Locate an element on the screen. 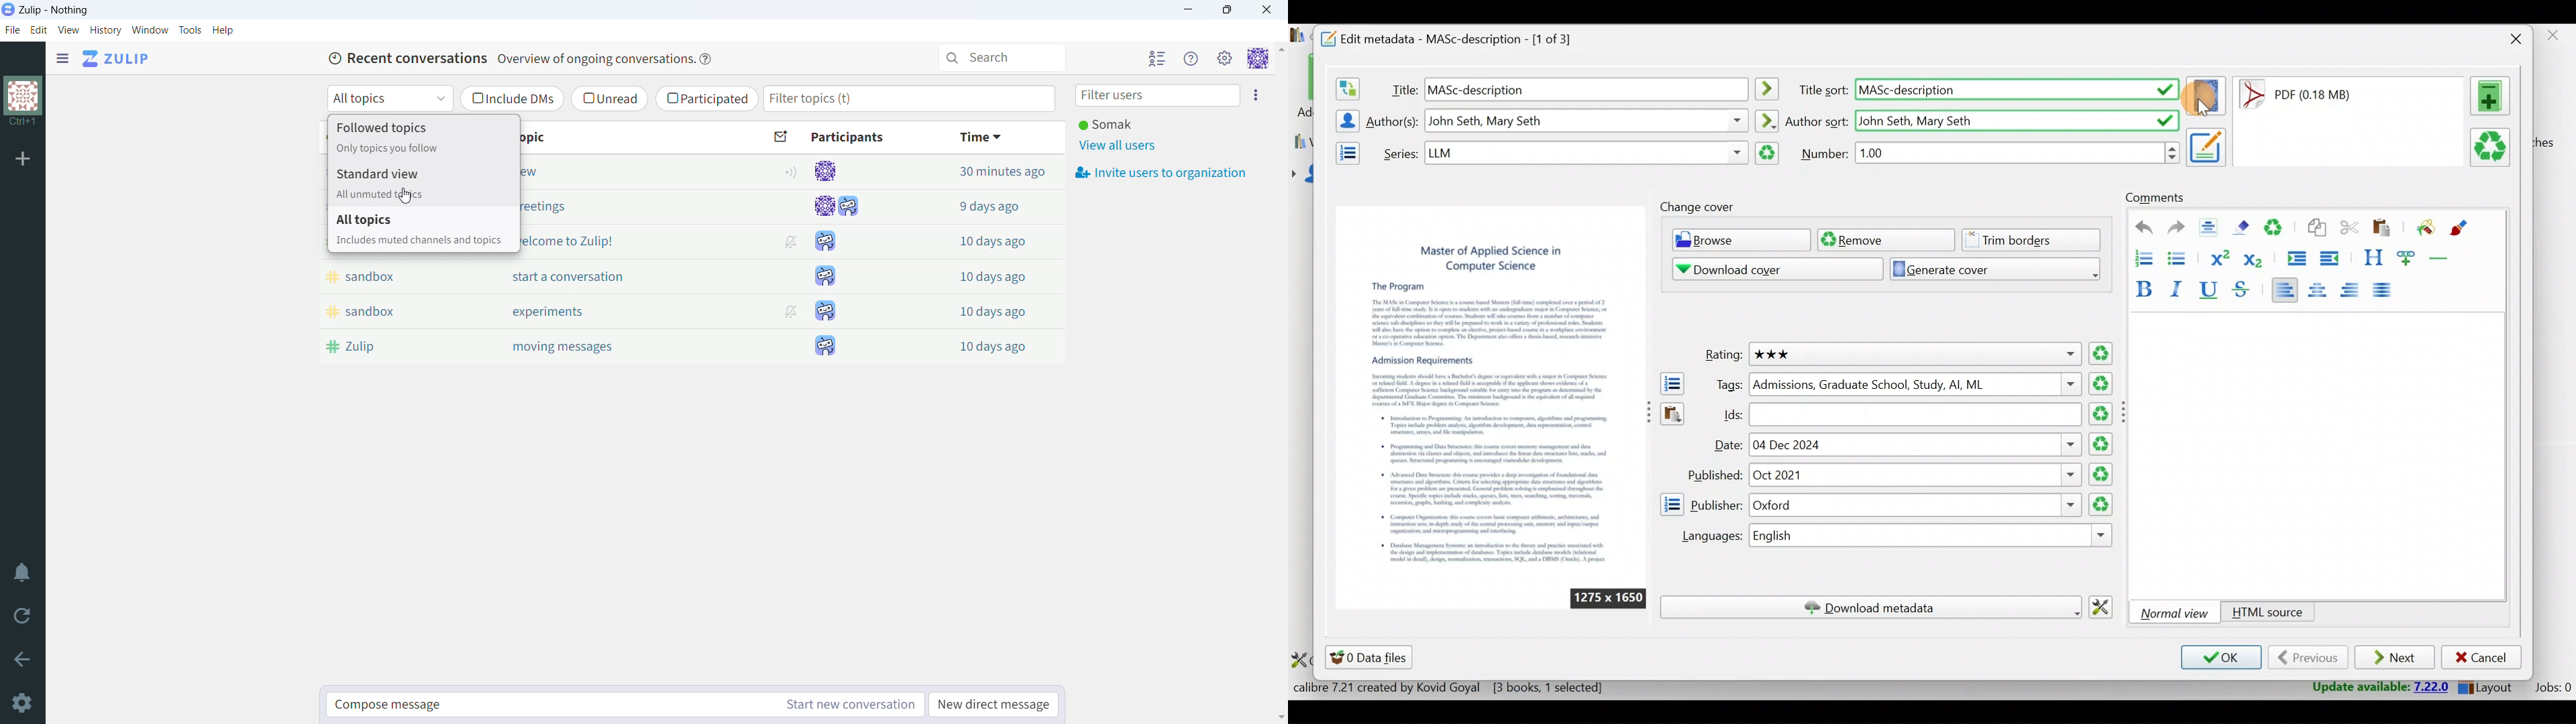 Image resolution: width=2576 pixels, height=728 pixels. new is located at coordinates (626, 172).